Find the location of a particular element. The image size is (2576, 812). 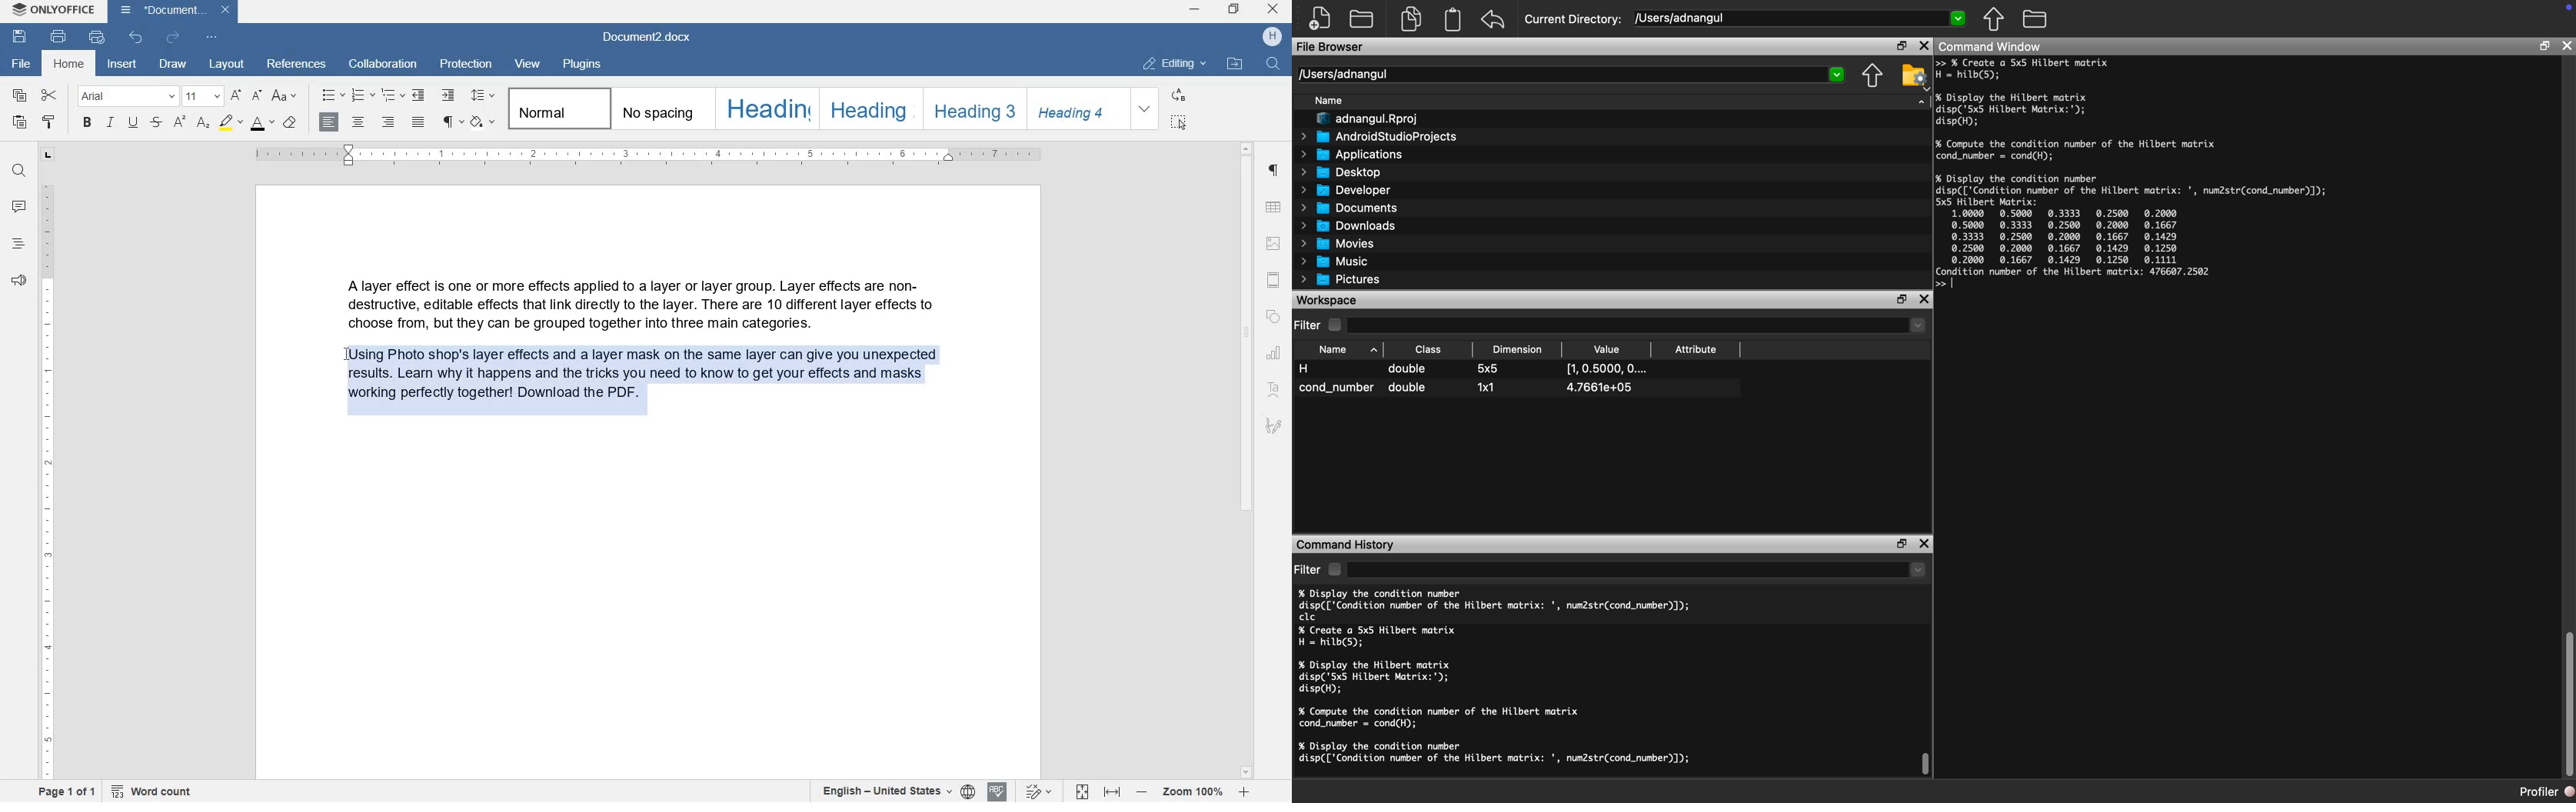

TEXT ART is located at coordinates (1273, 391).